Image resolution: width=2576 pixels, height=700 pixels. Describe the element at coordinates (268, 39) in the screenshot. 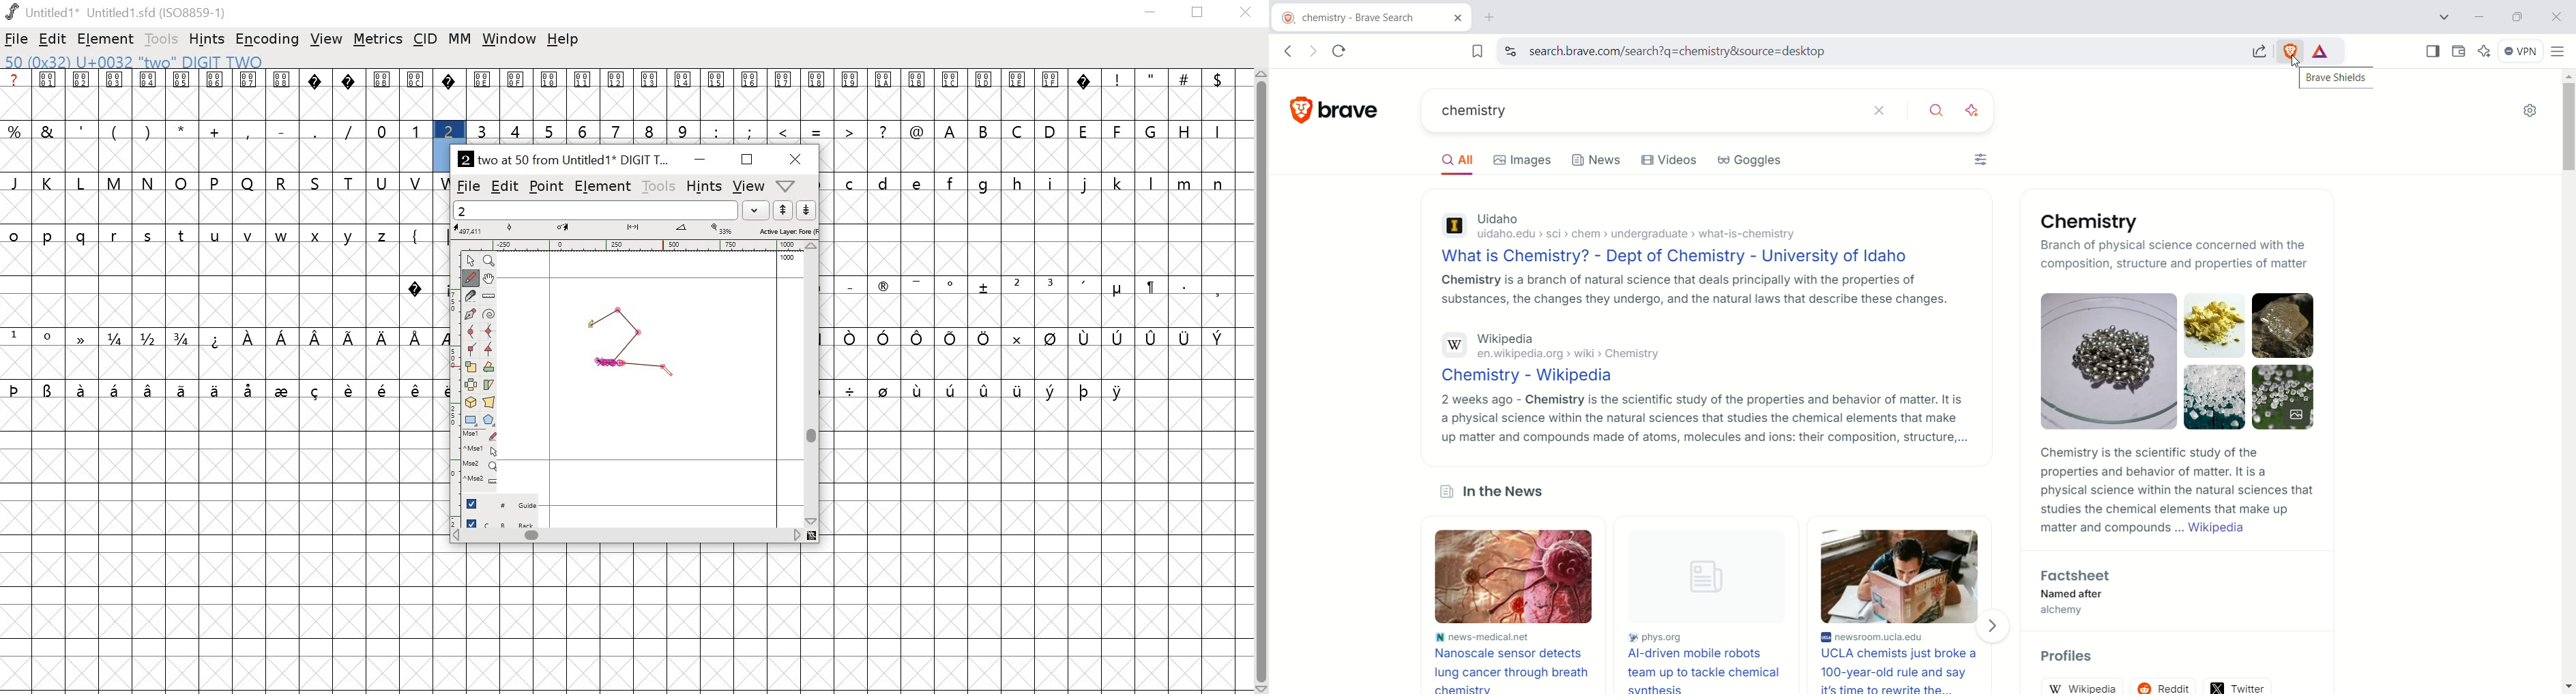

I see `encoding` at that location.